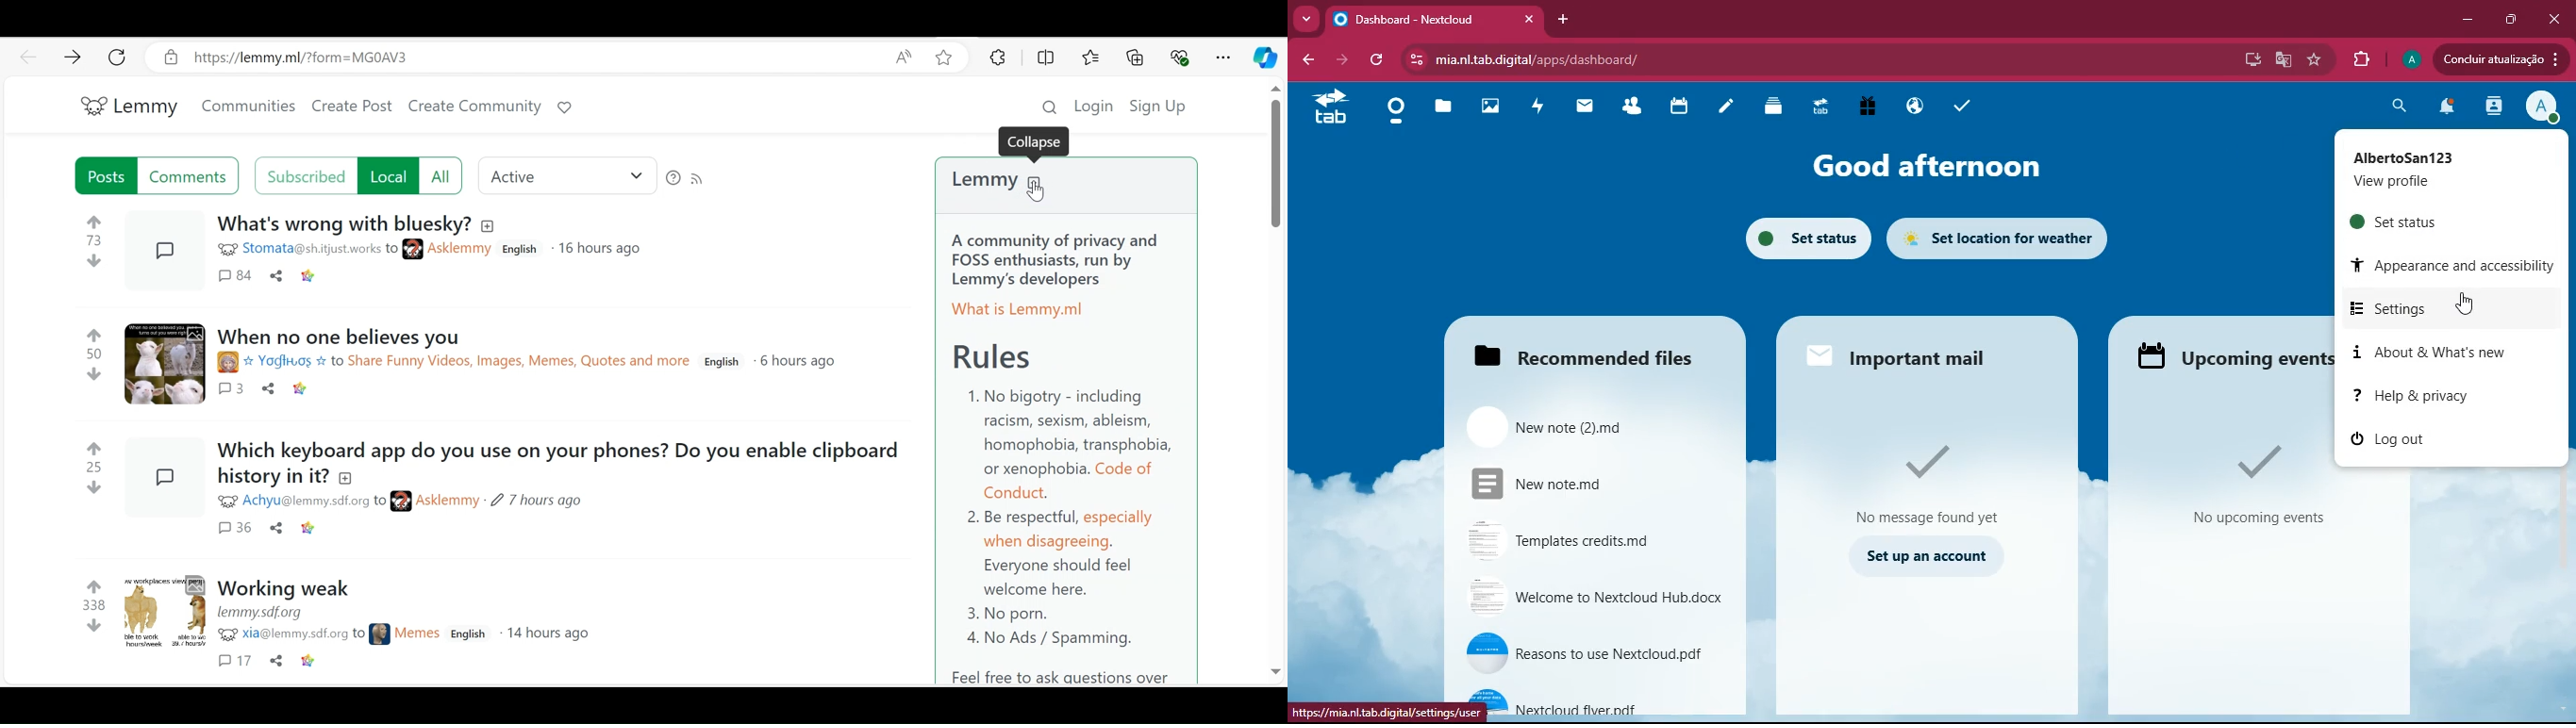 The width and height of the screenshot is (2576, 728). What do you see at coordinates (1225, 57) in the screenshot?
I see `Settings and more` at bounding box center [1225, 57].